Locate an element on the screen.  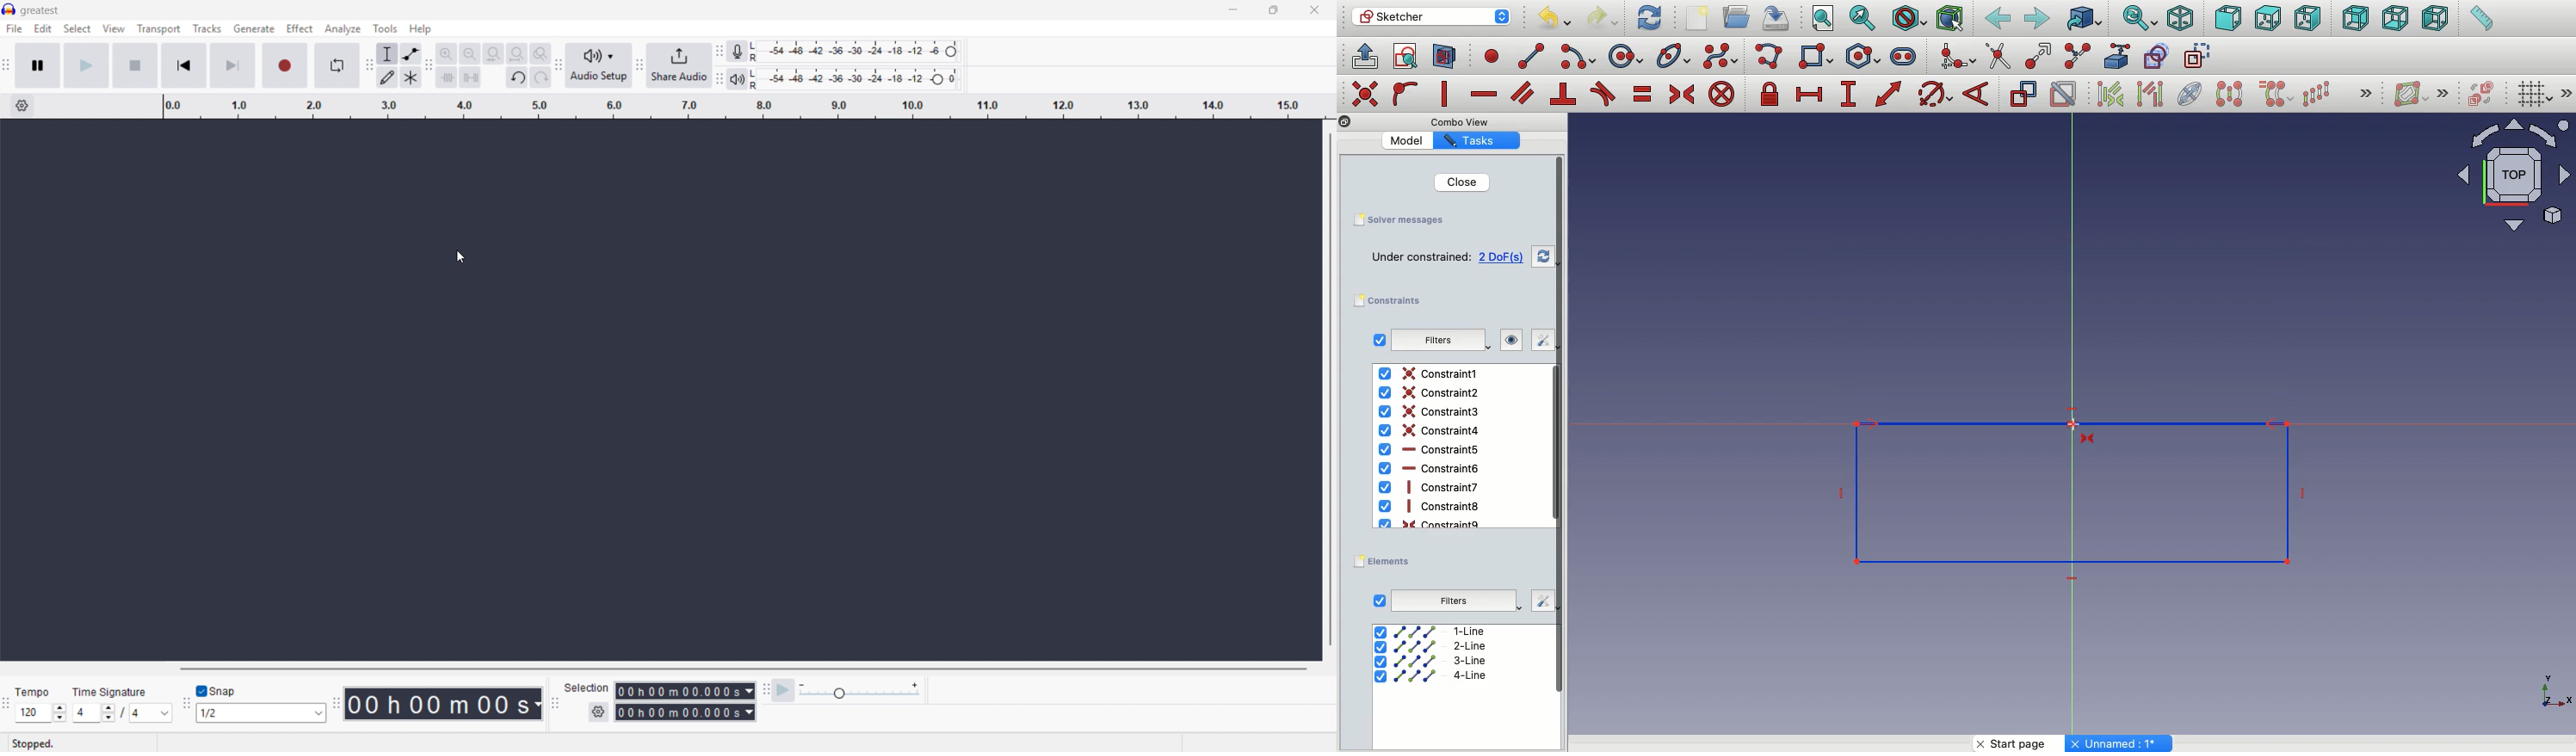
Activate deactivate constraint is located at coordinates (2064, 96).